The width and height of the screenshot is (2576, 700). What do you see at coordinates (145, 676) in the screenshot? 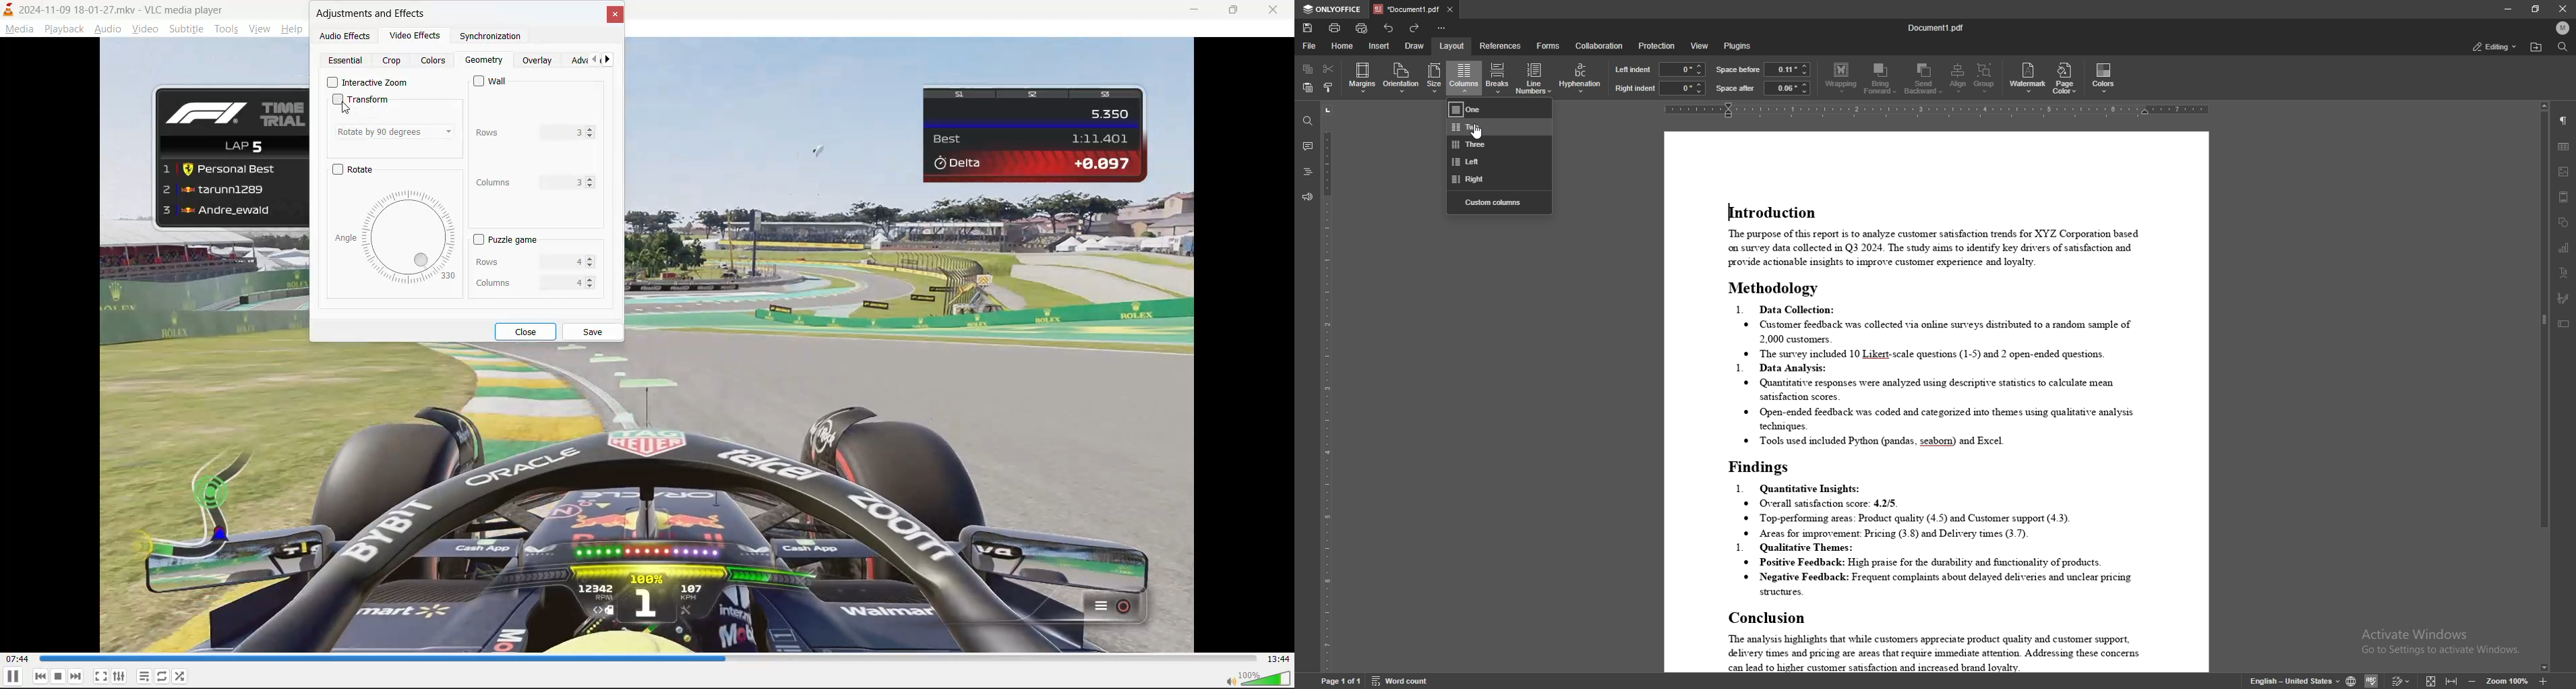
I see `playlist` at bounding box center [145, 676].